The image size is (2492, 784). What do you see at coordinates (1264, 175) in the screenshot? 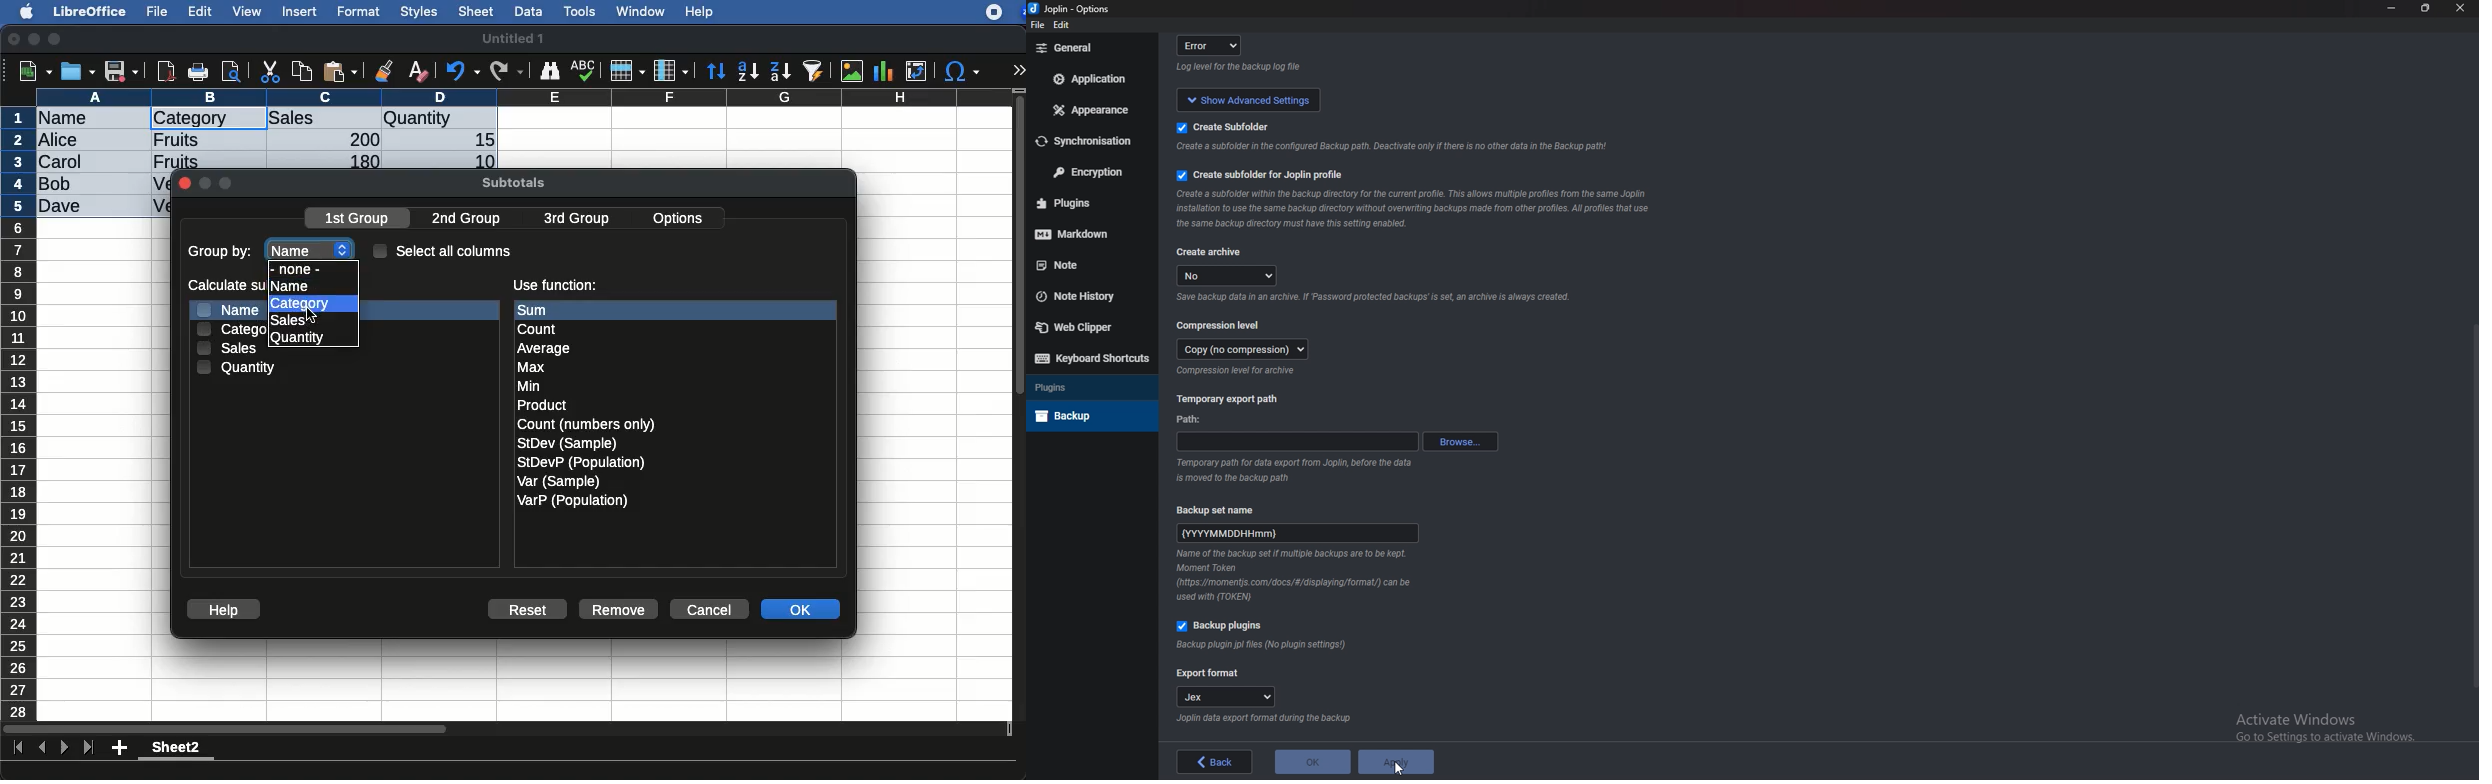
I see `Create subfolder for Joplin profile` at bounding box center [1264, 175].